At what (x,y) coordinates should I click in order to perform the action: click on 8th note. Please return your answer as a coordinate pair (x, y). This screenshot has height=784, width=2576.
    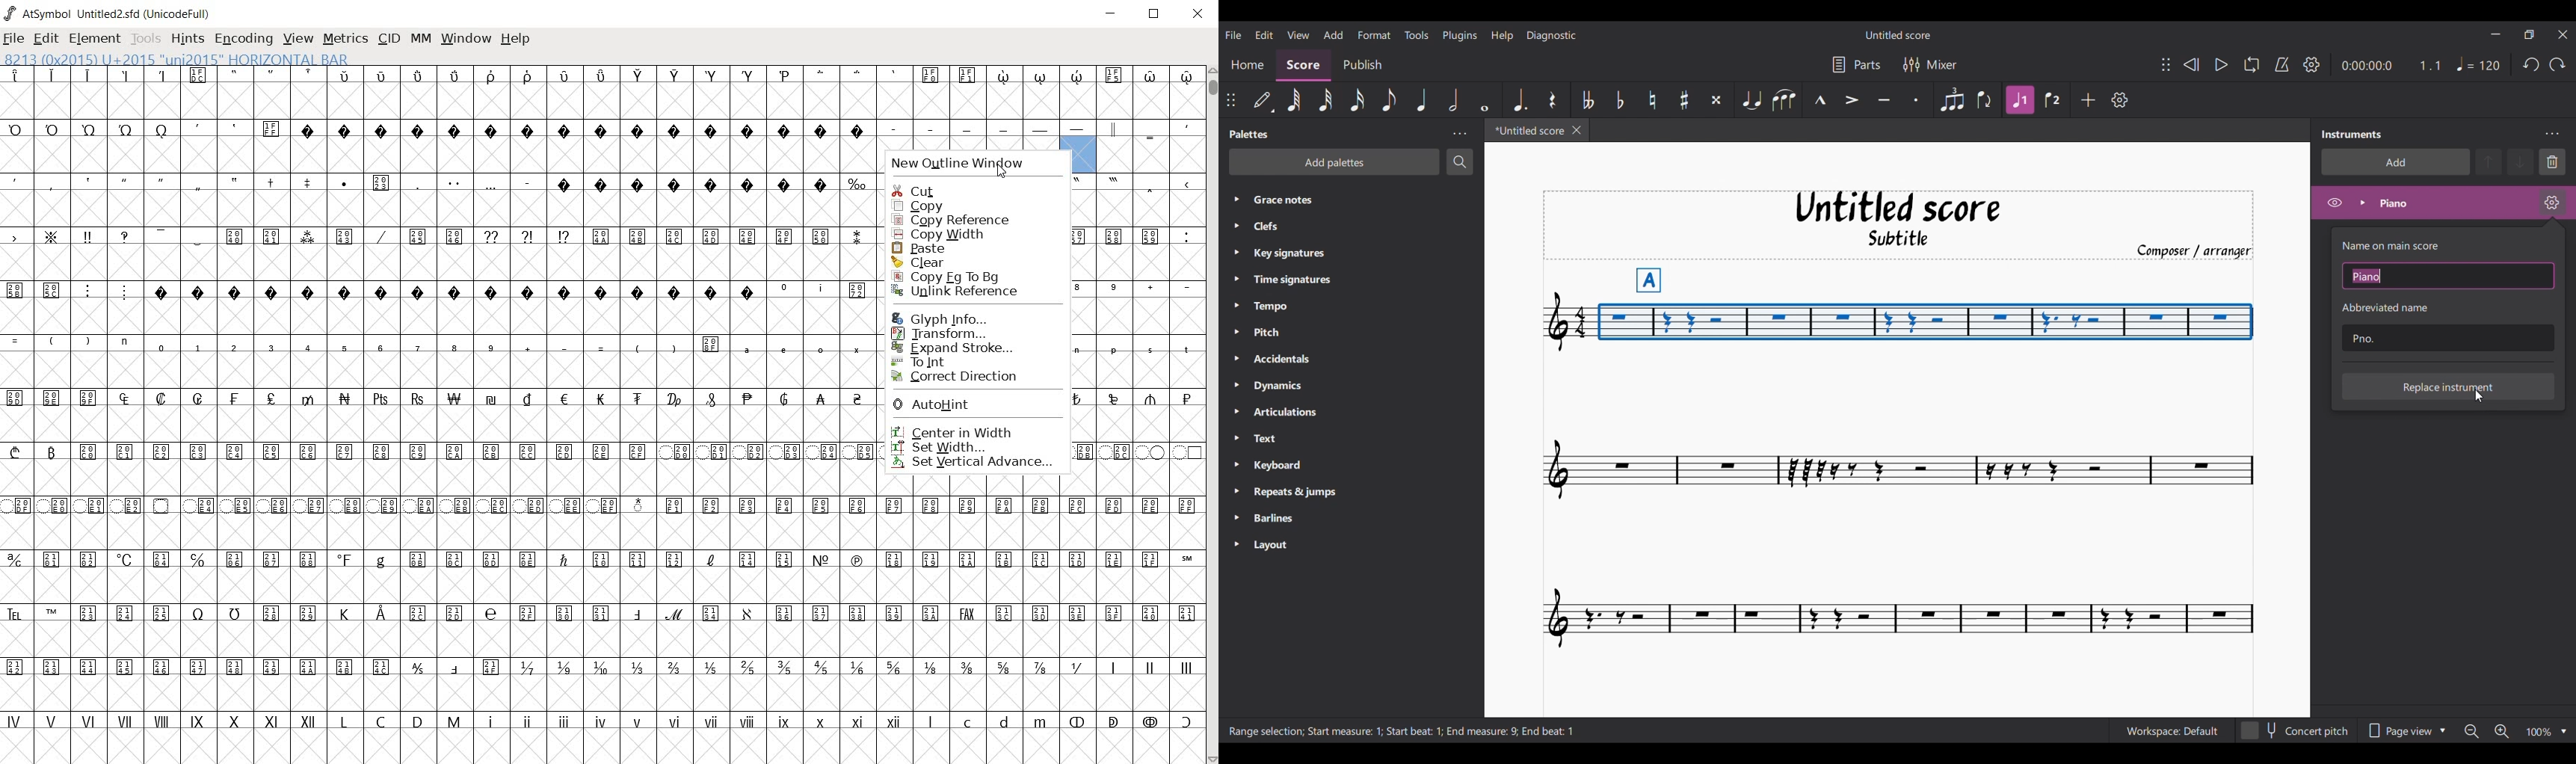
    Looking at the image, I should click on (1390, 100).